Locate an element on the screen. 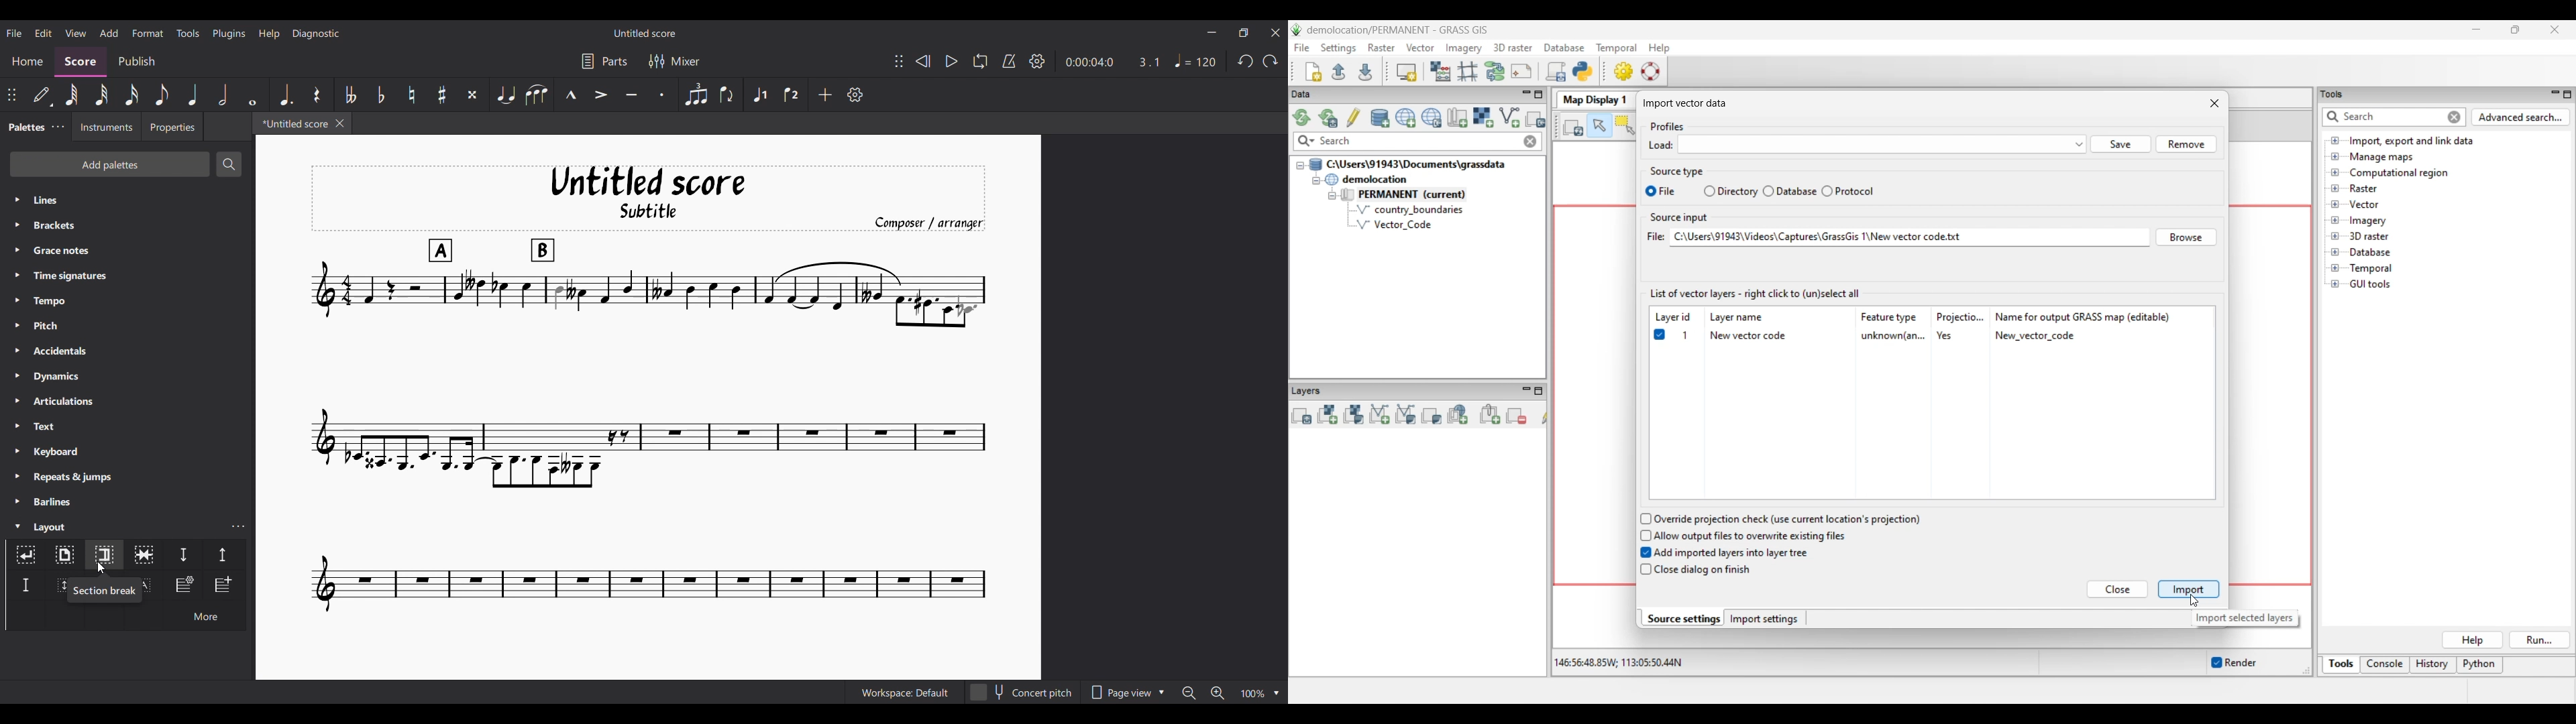 The height and width of the screenshot is (728, 2576). Whole note is located at coordinates (254, 95).